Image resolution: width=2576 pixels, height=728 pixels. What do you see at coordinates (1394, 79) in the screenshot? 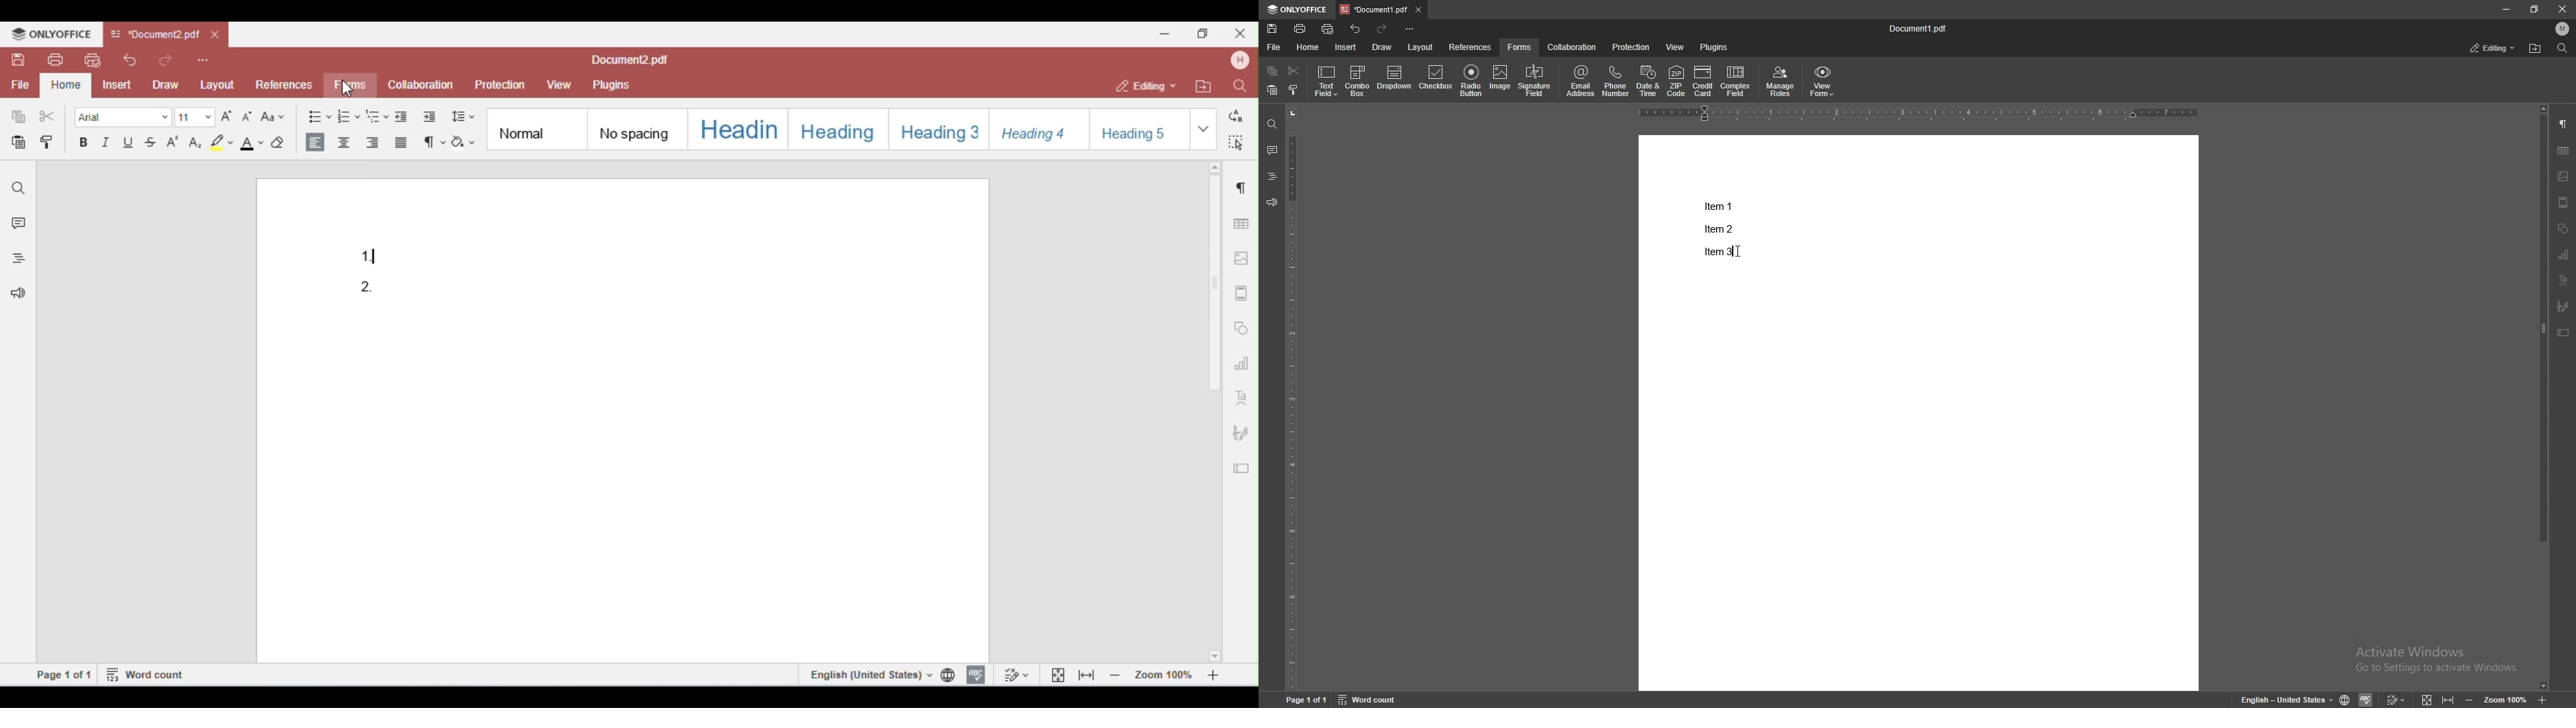
I see `dropdown` at bounding box center [1394, 79].